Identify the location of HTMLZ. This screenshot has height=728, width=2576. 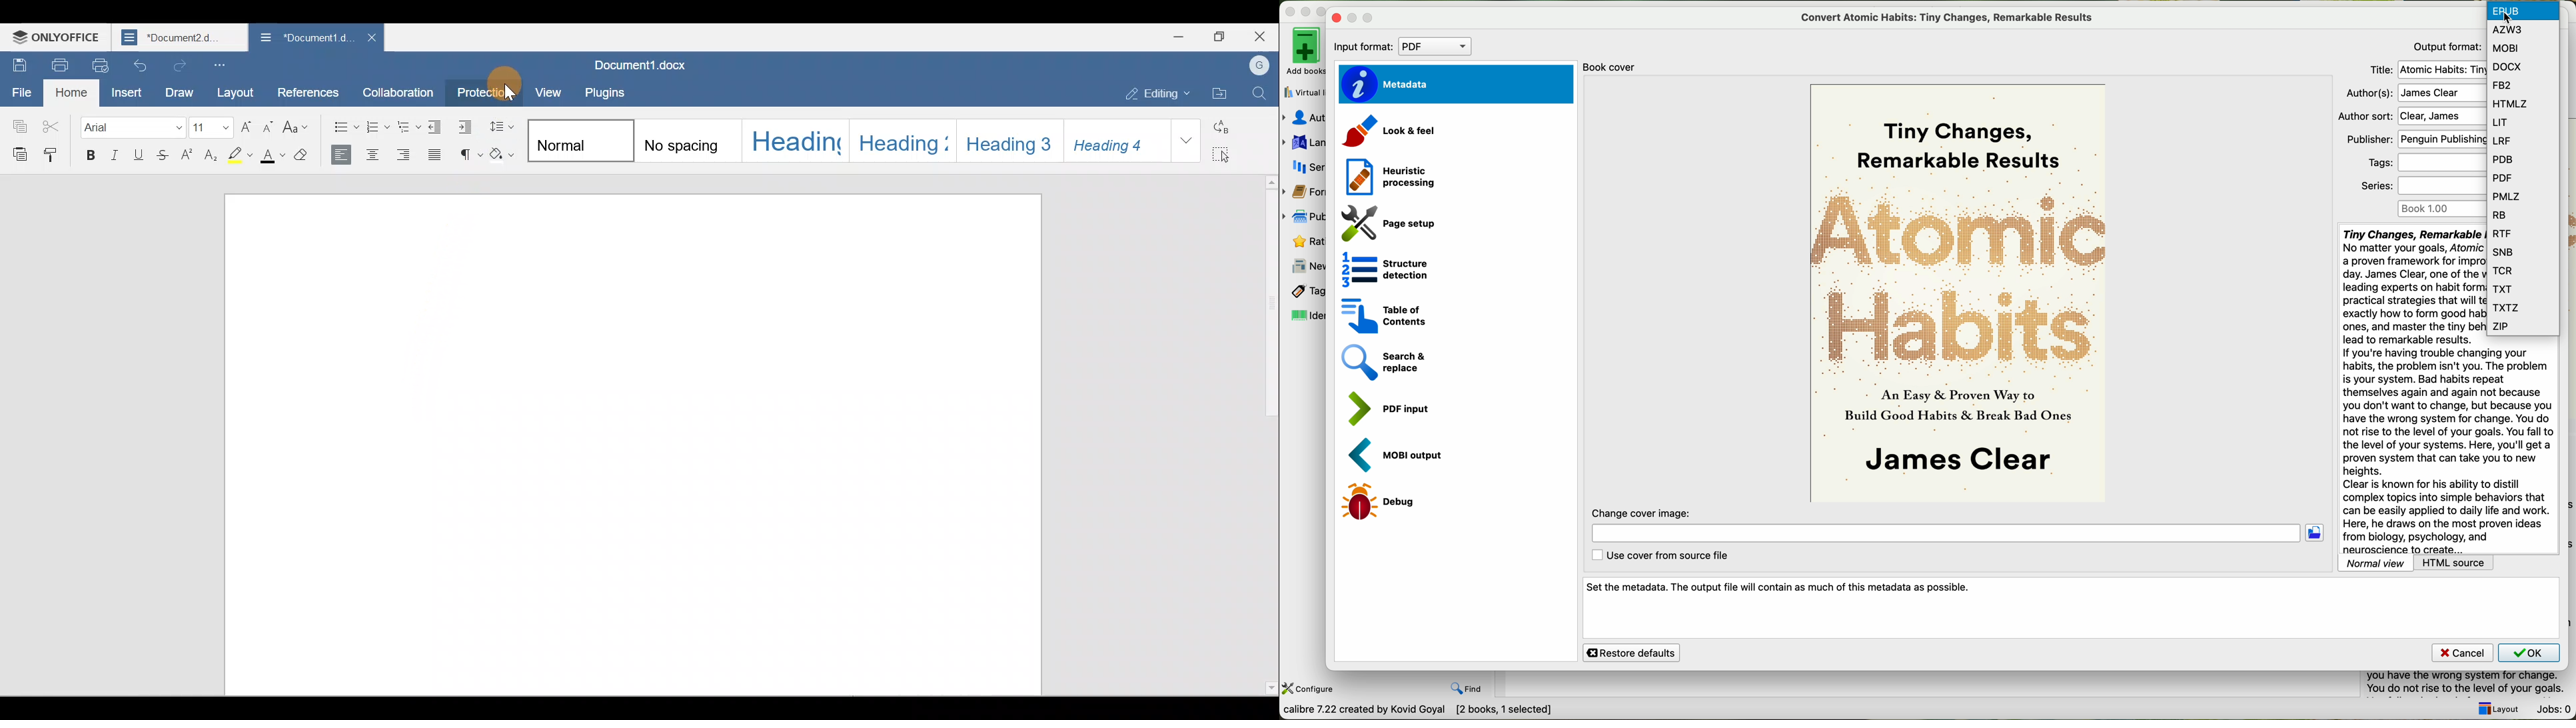
(2523, 104).